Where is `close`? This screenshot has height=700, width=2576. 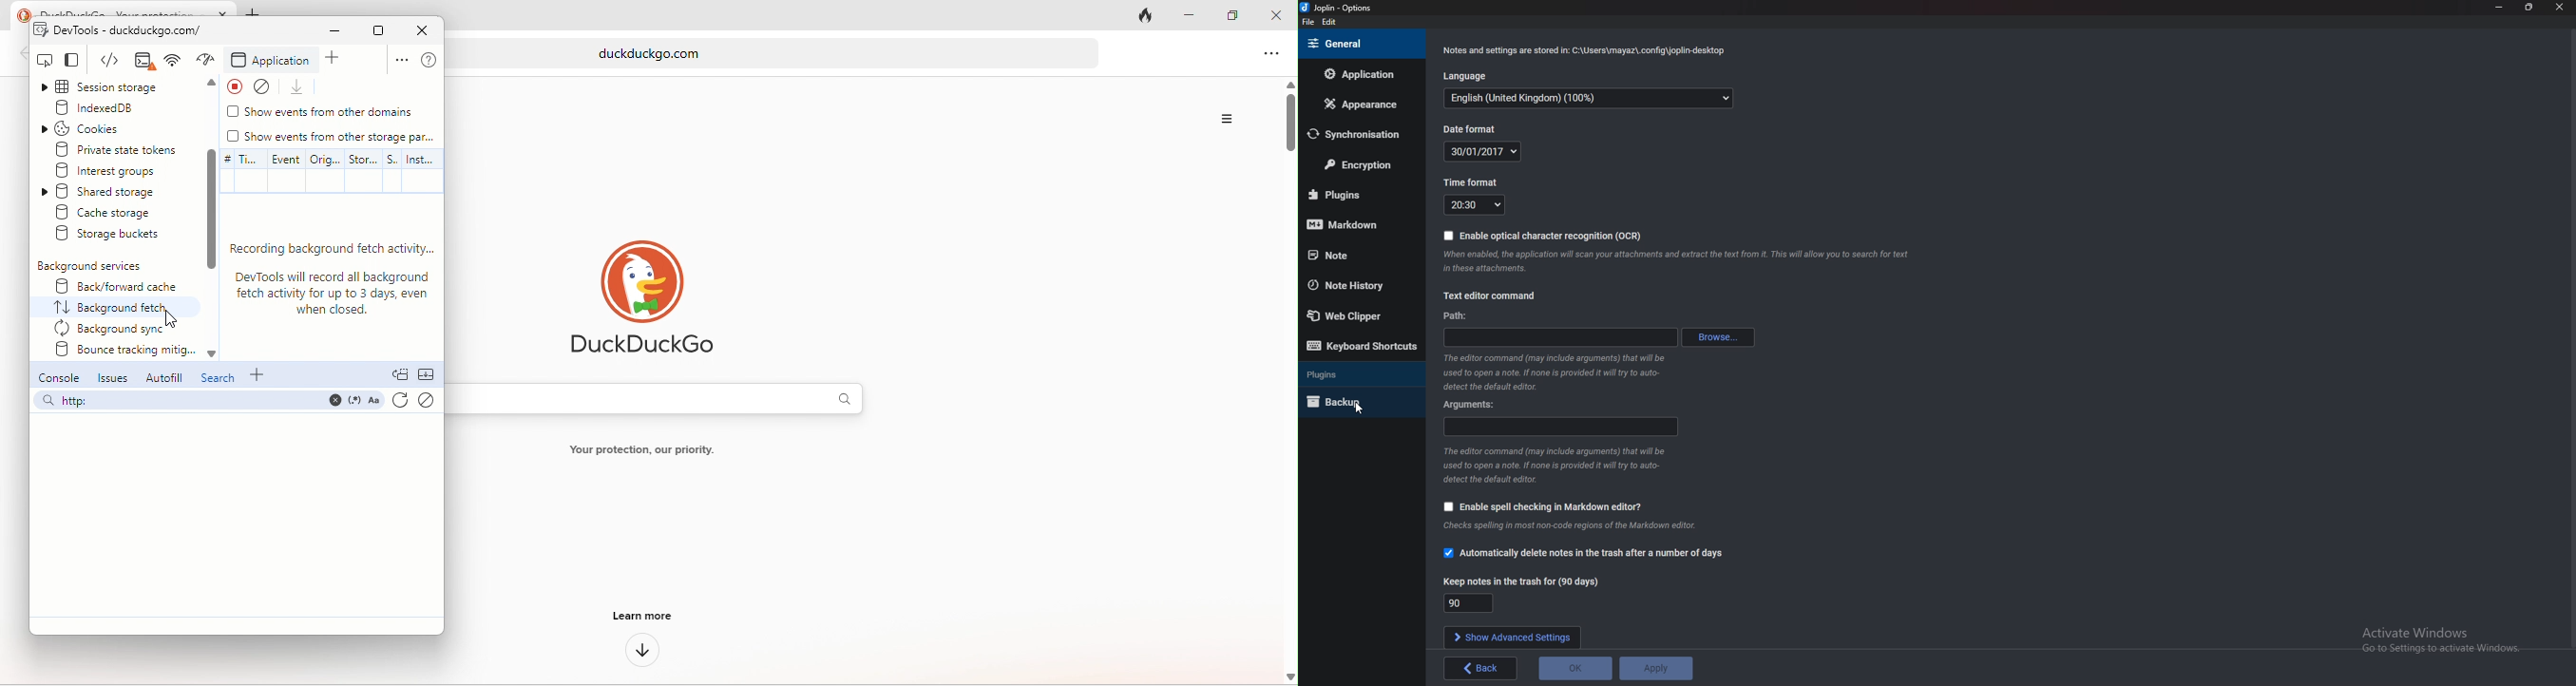
close is located at coordinates (1277, 16).